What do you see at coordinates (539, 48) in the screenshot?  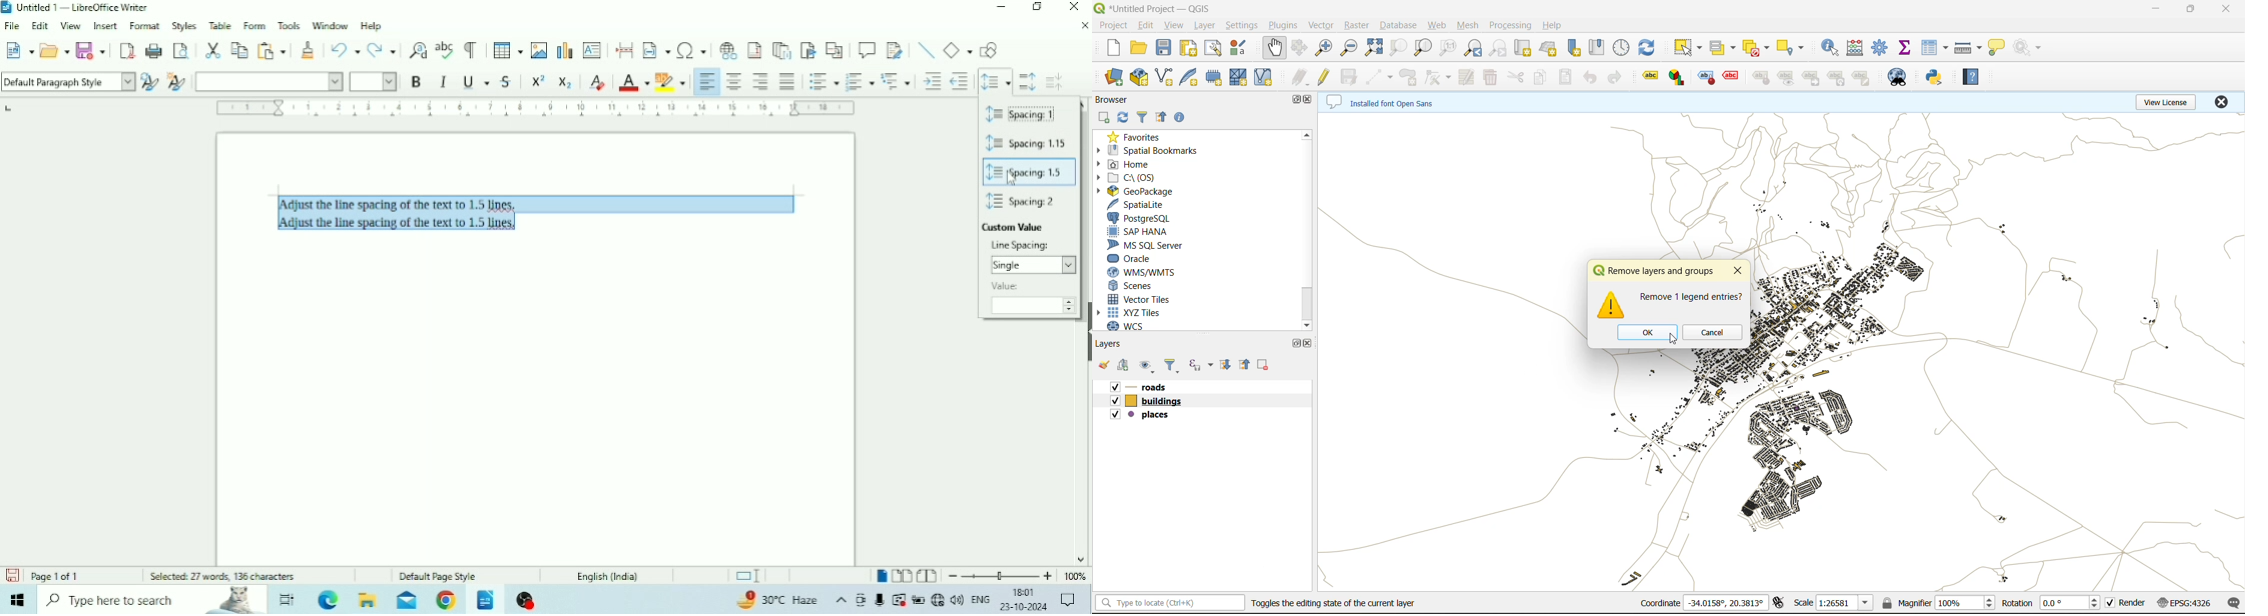 I see `Insert Image` at bounding box center [539, 48].